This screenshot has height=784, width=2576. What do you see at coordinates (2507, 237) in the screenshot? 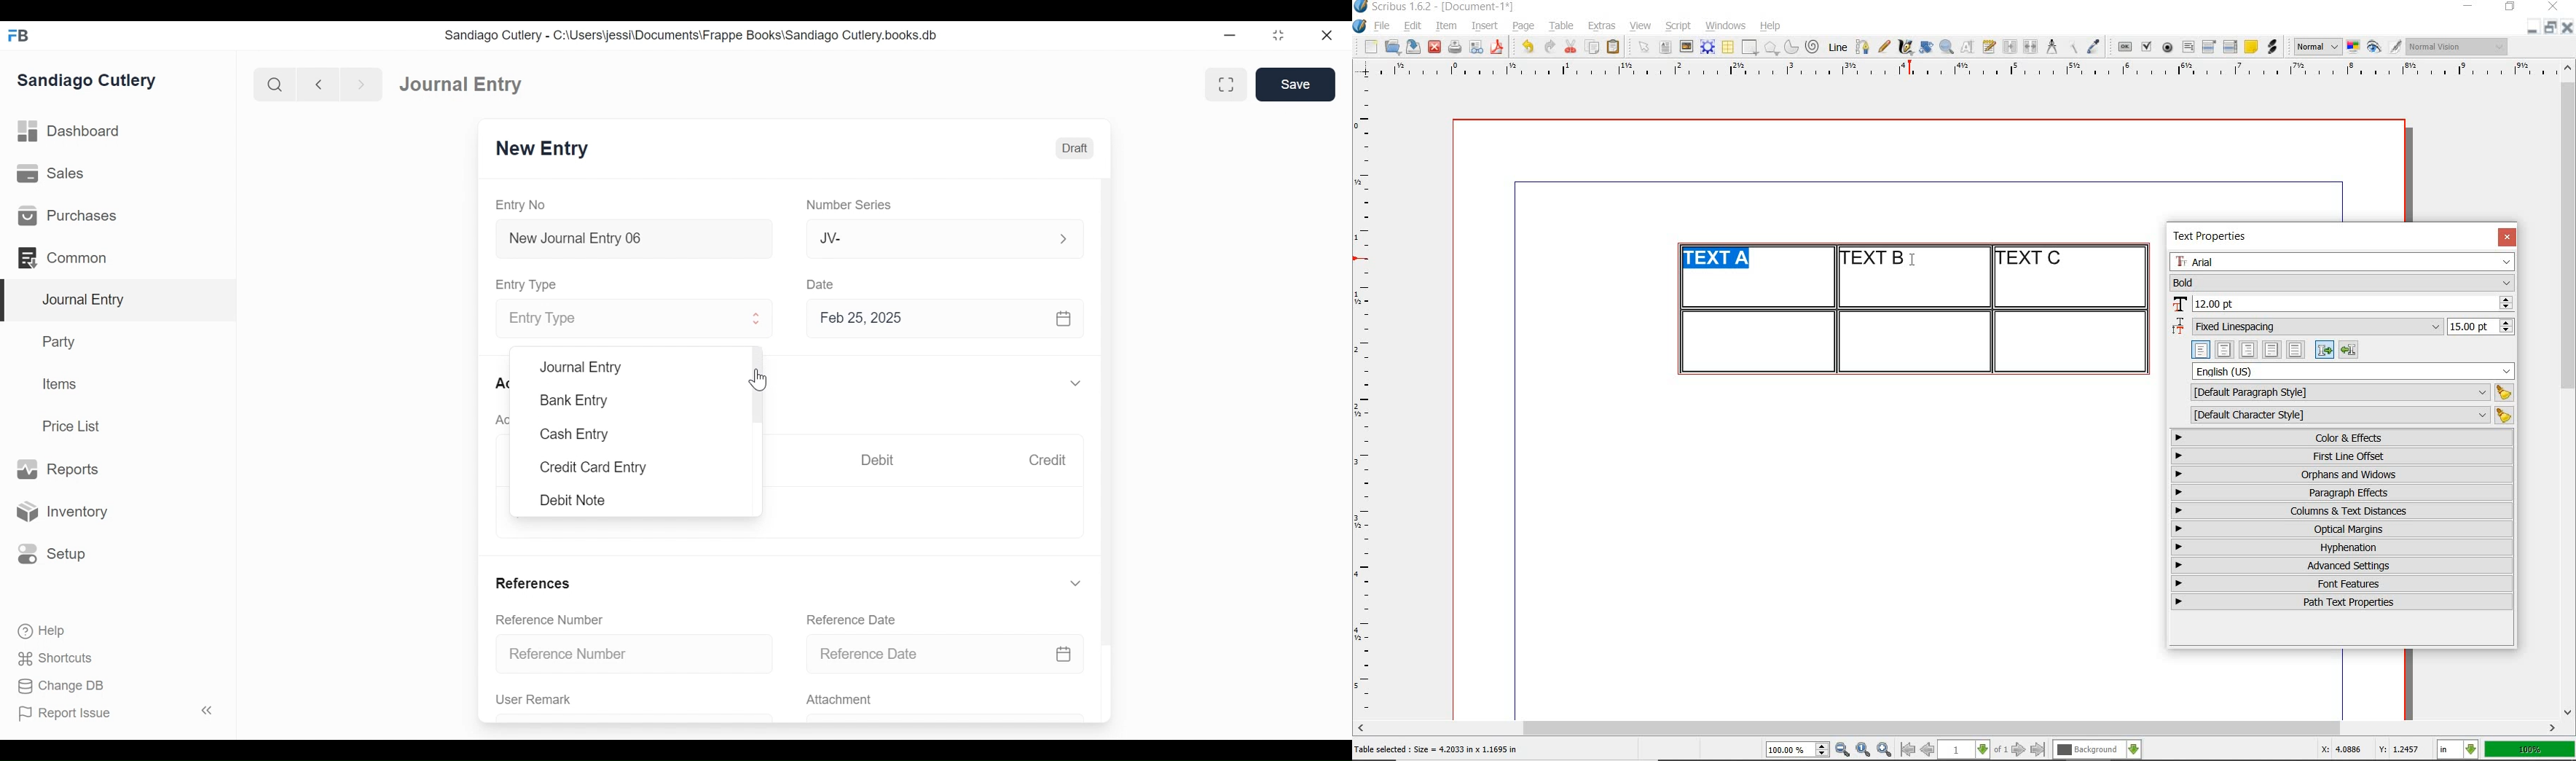
I see `close` at bounding box center [2507, 237].